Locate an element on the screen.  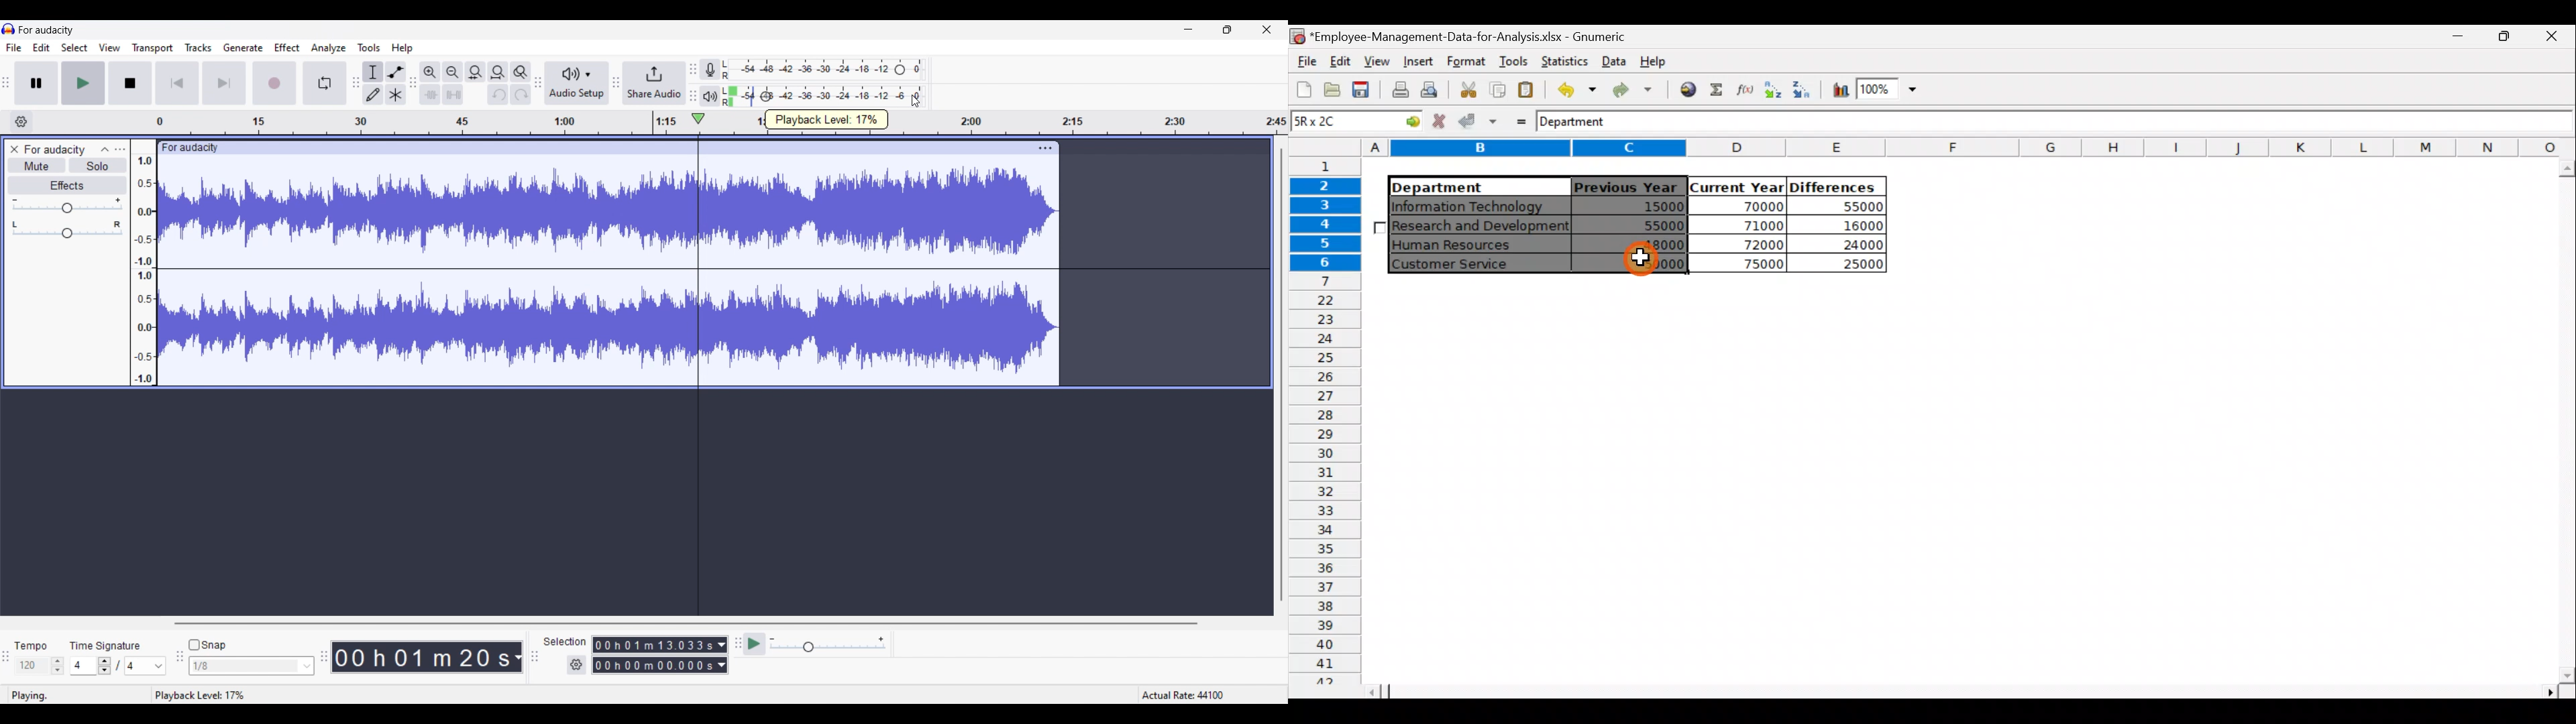
24000 is located at coordinates (1847, 245).